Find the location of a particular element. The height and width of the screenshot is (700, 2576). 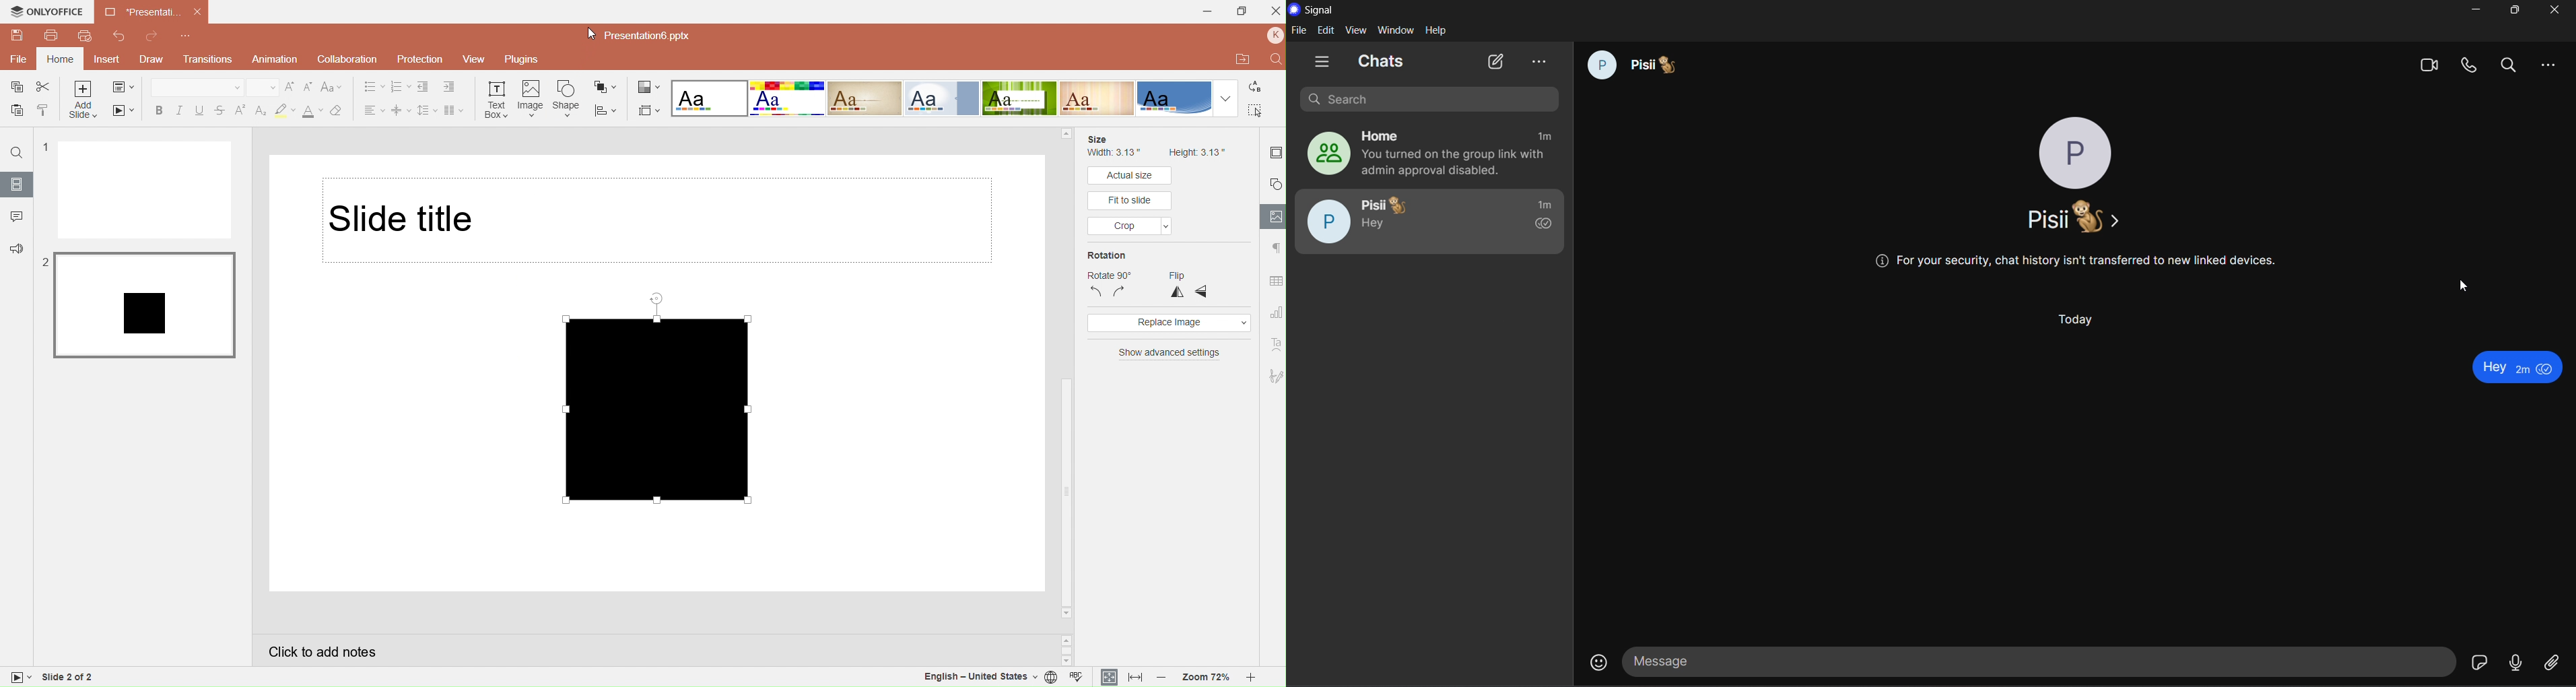

Opacity is located at coordinates (1126, 200).